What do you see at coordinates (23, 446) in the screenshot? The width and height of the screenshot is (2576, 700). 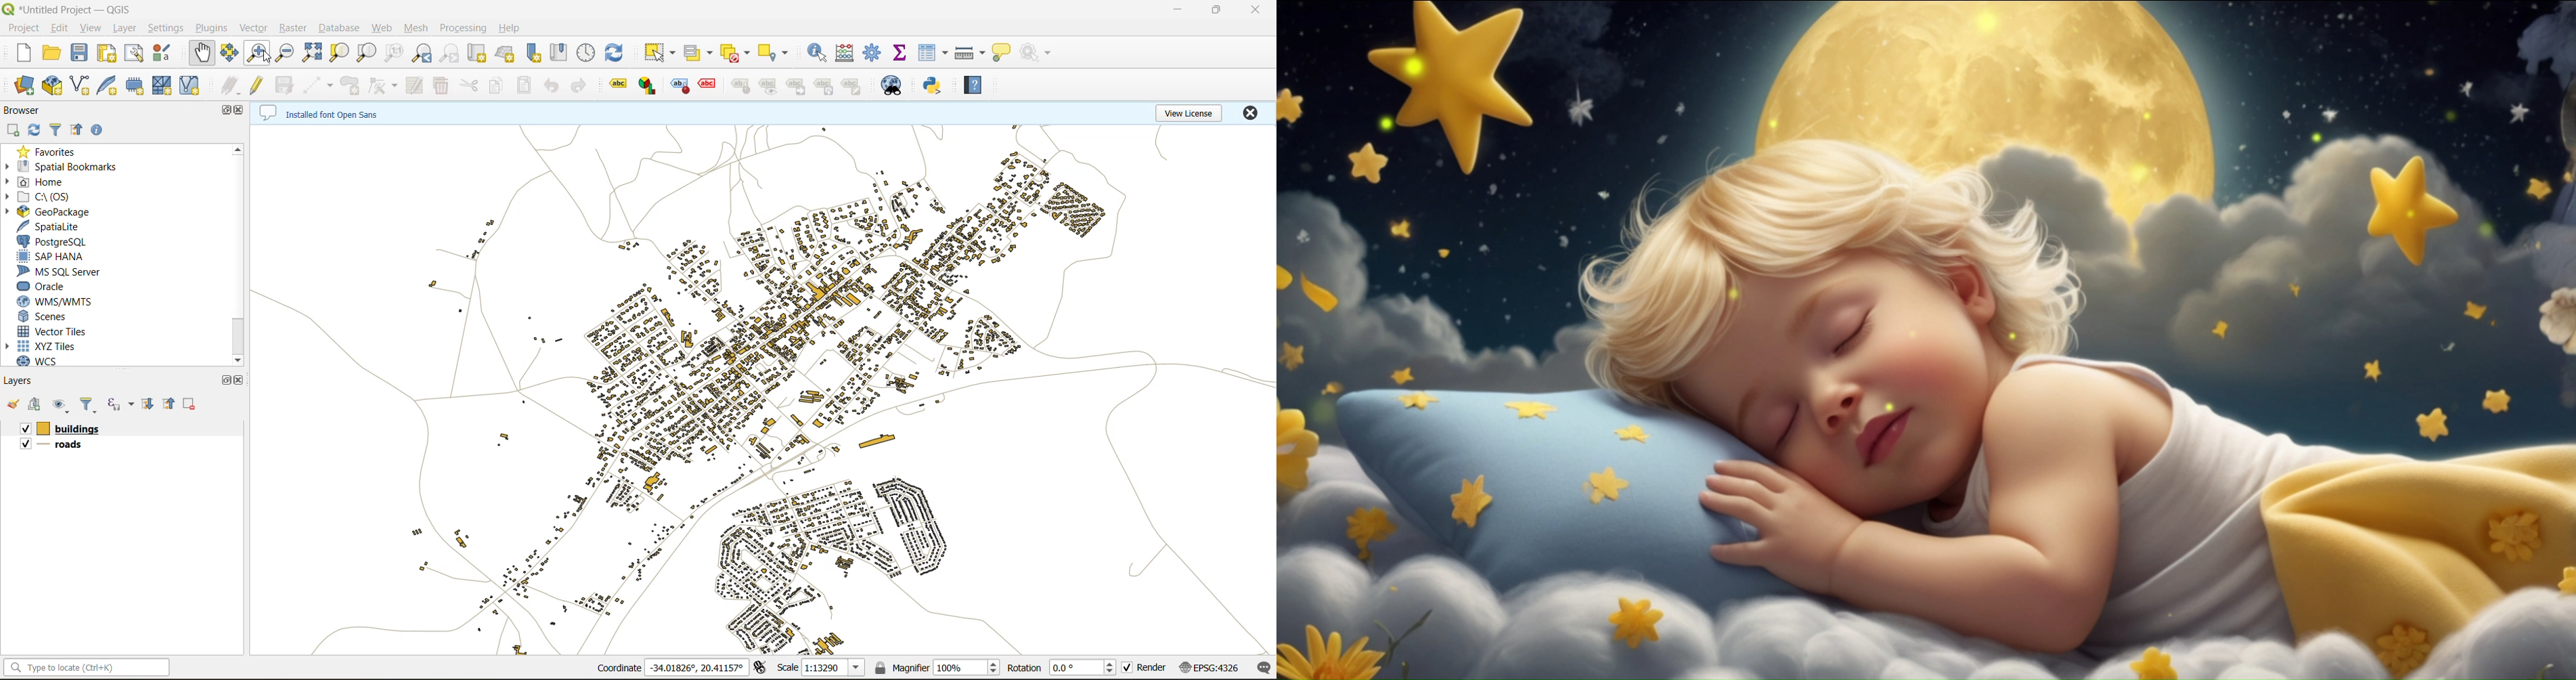 I see `Checkbox` at bounding box center [23, 446].